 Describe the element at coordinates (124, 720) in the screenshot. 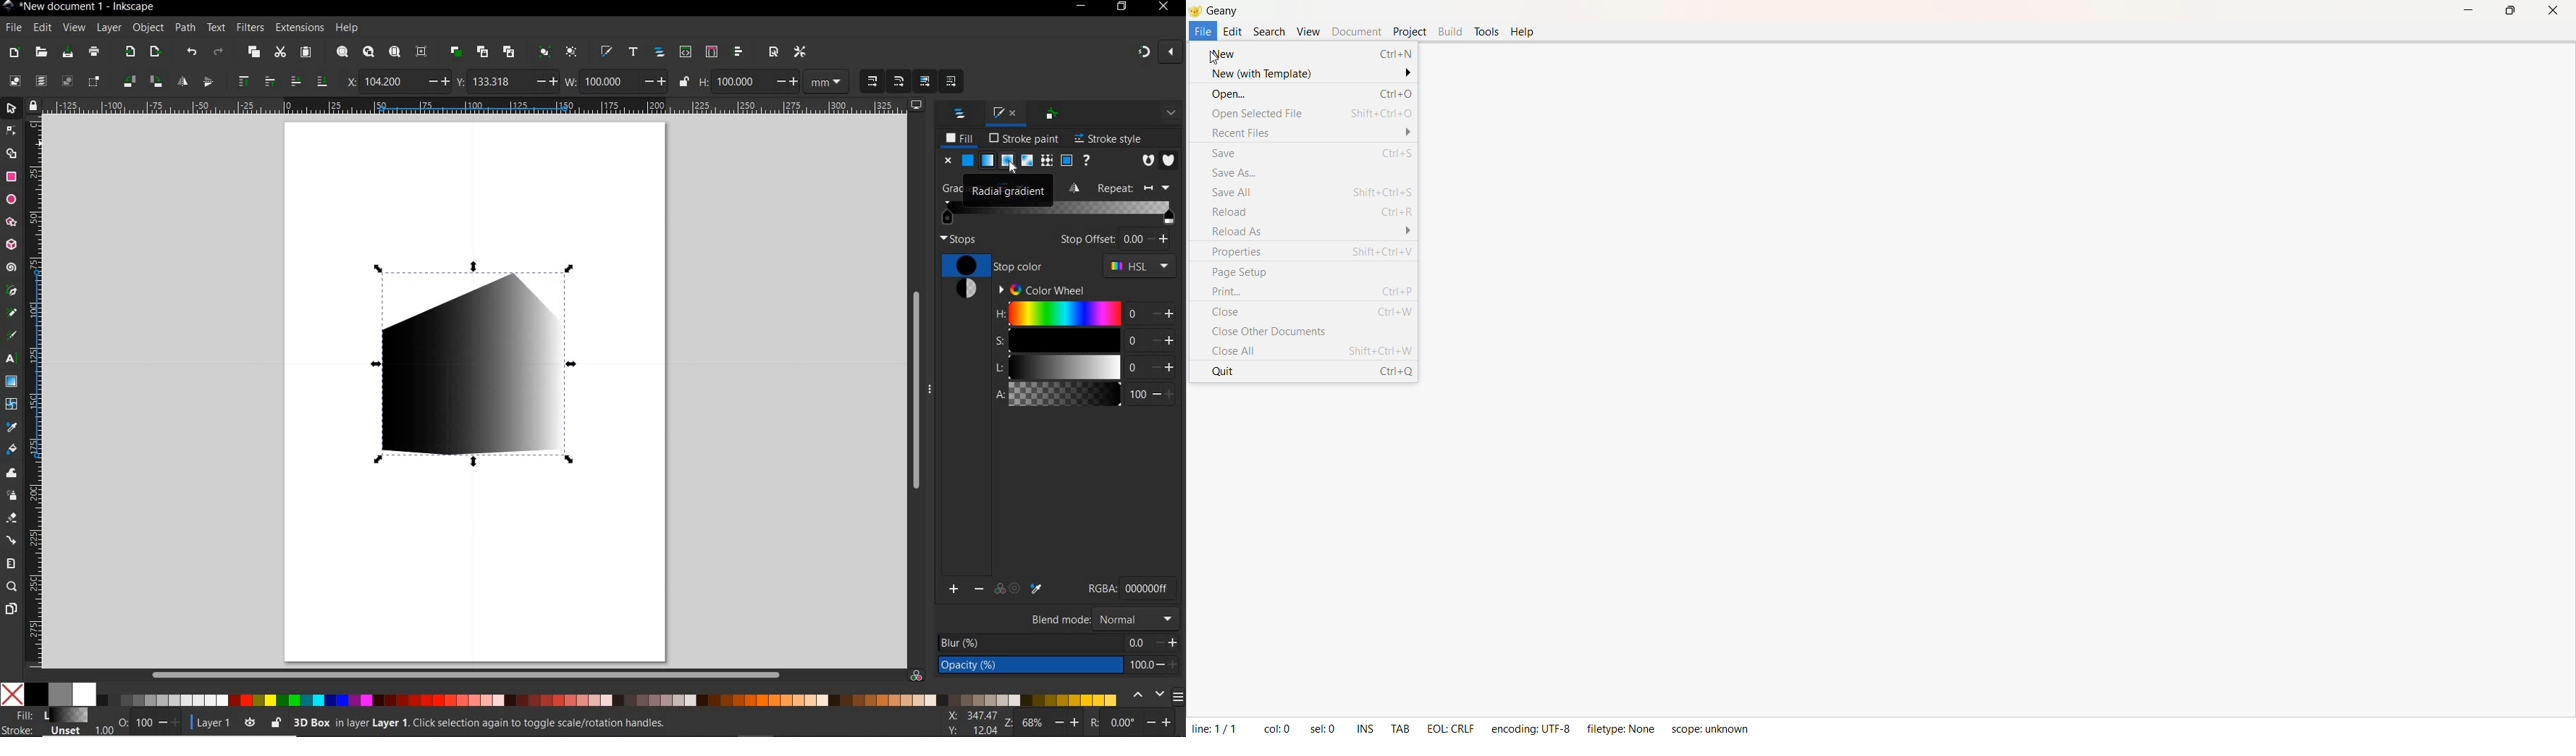

I see `OPACITY` at that location.